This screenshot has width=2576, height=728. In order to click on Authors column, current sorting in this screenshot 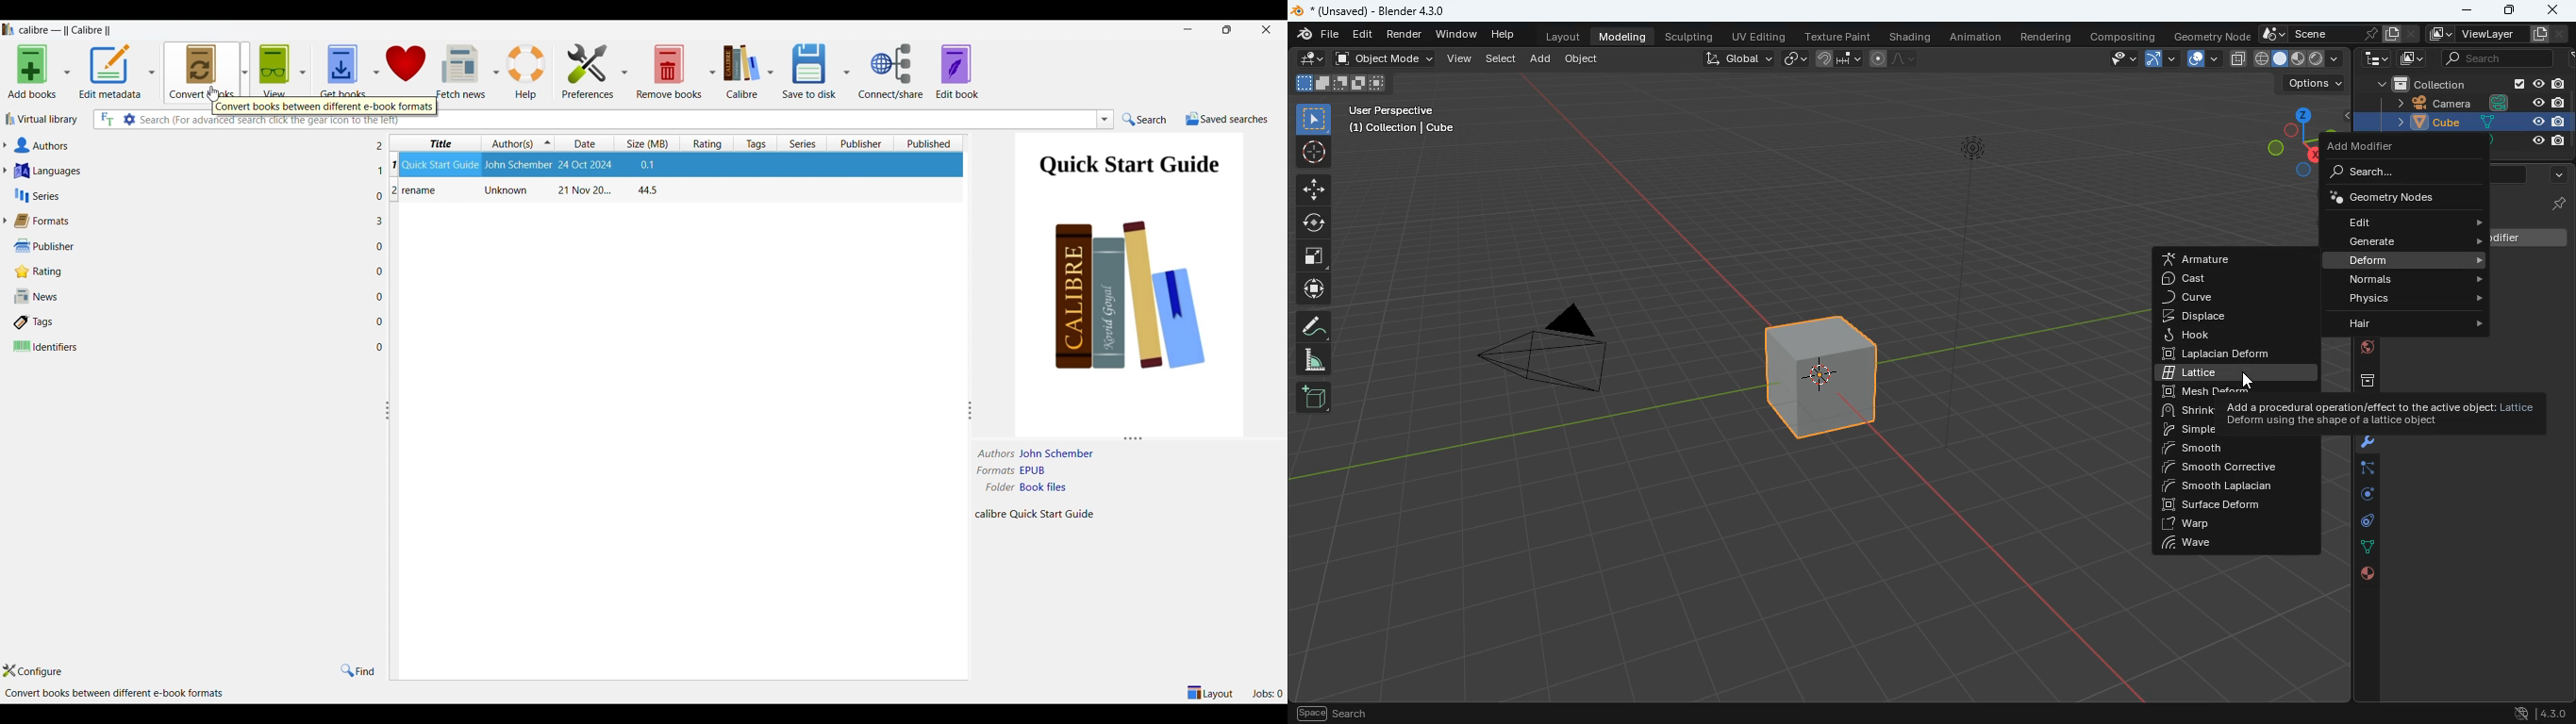, I will do `click(518, 142)`.